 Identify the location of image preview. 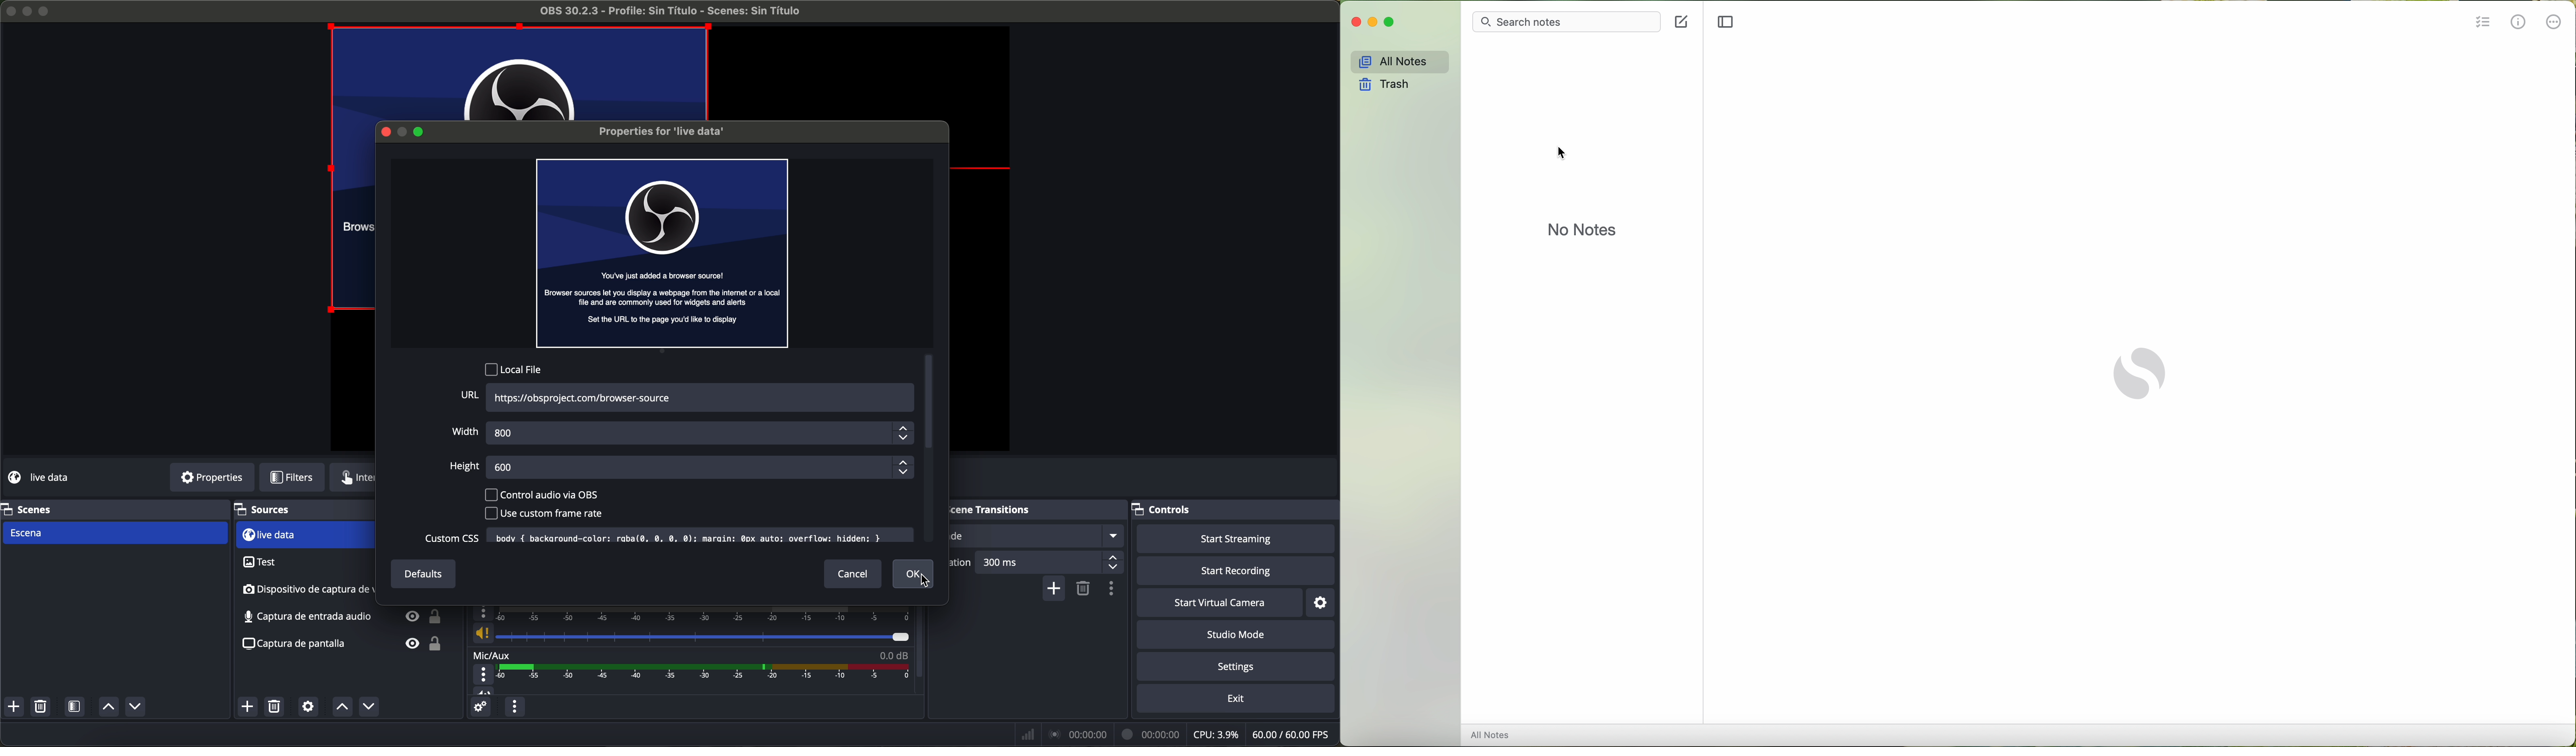
(663, 252).